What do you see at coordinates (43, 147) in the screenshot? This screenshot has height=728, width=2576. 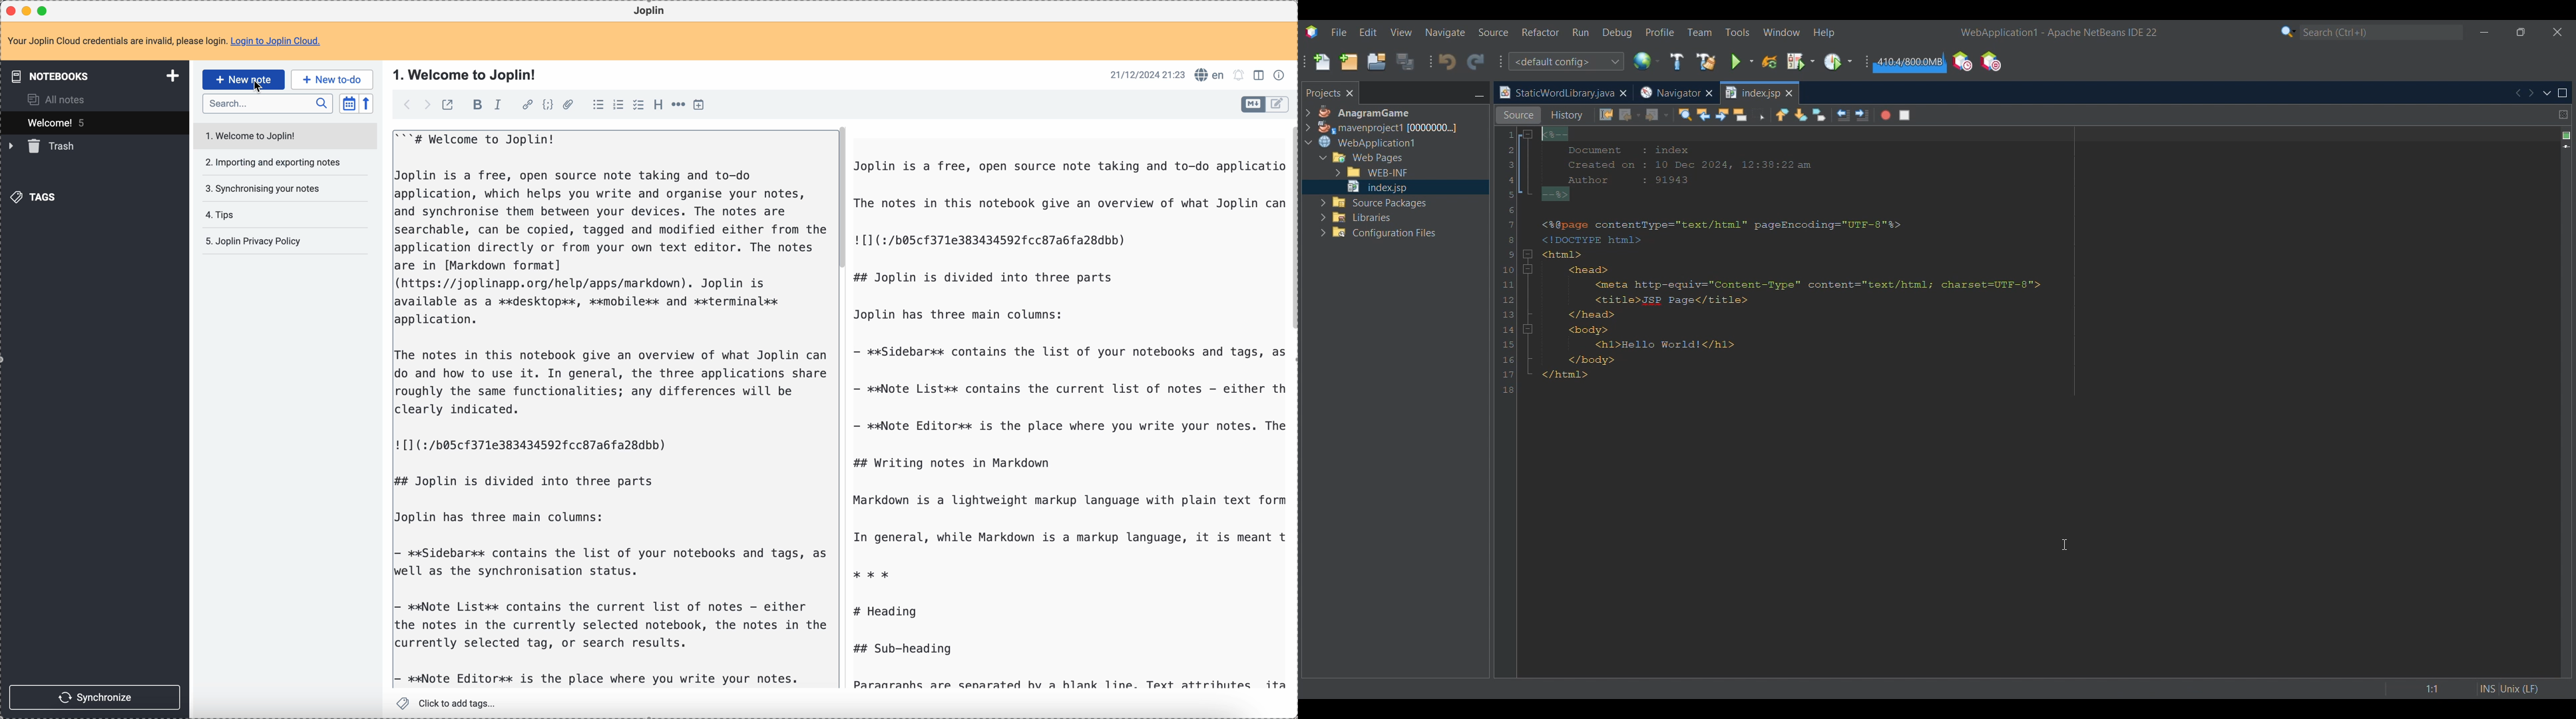 I see `trash` at bounding box center [43, 147].